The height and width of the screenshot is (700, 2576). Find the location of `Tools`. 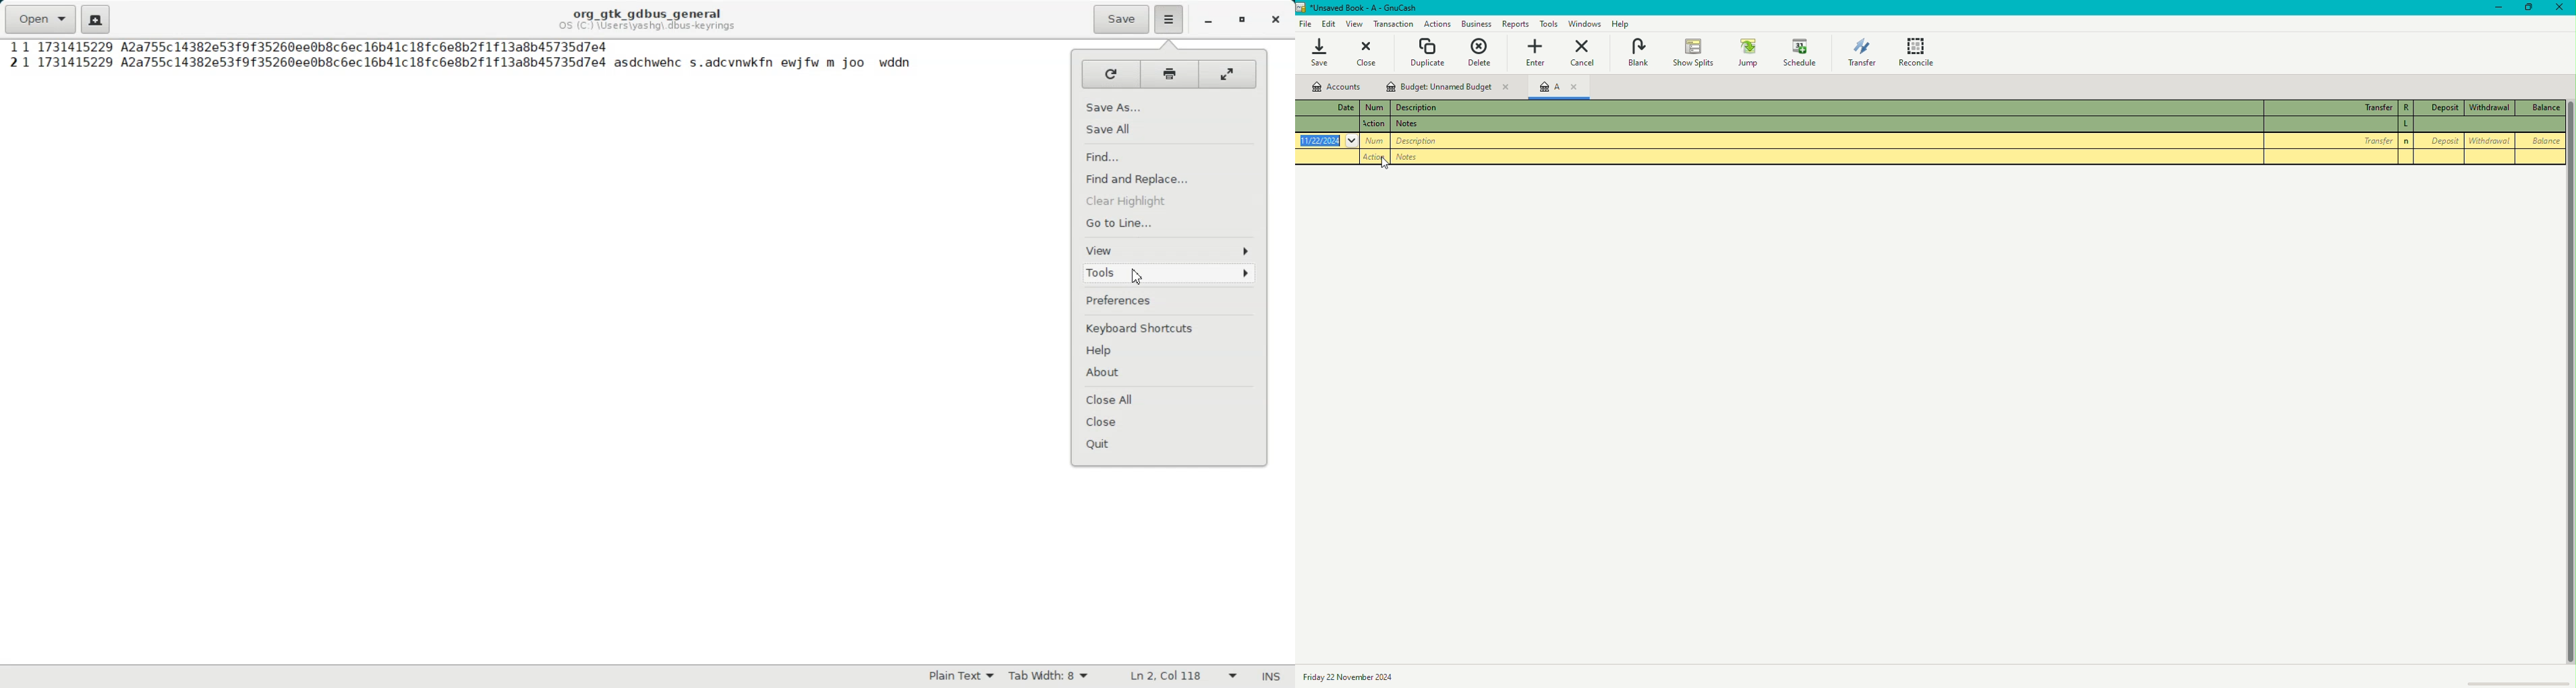

Tools is located at coordinates (1548, 23).